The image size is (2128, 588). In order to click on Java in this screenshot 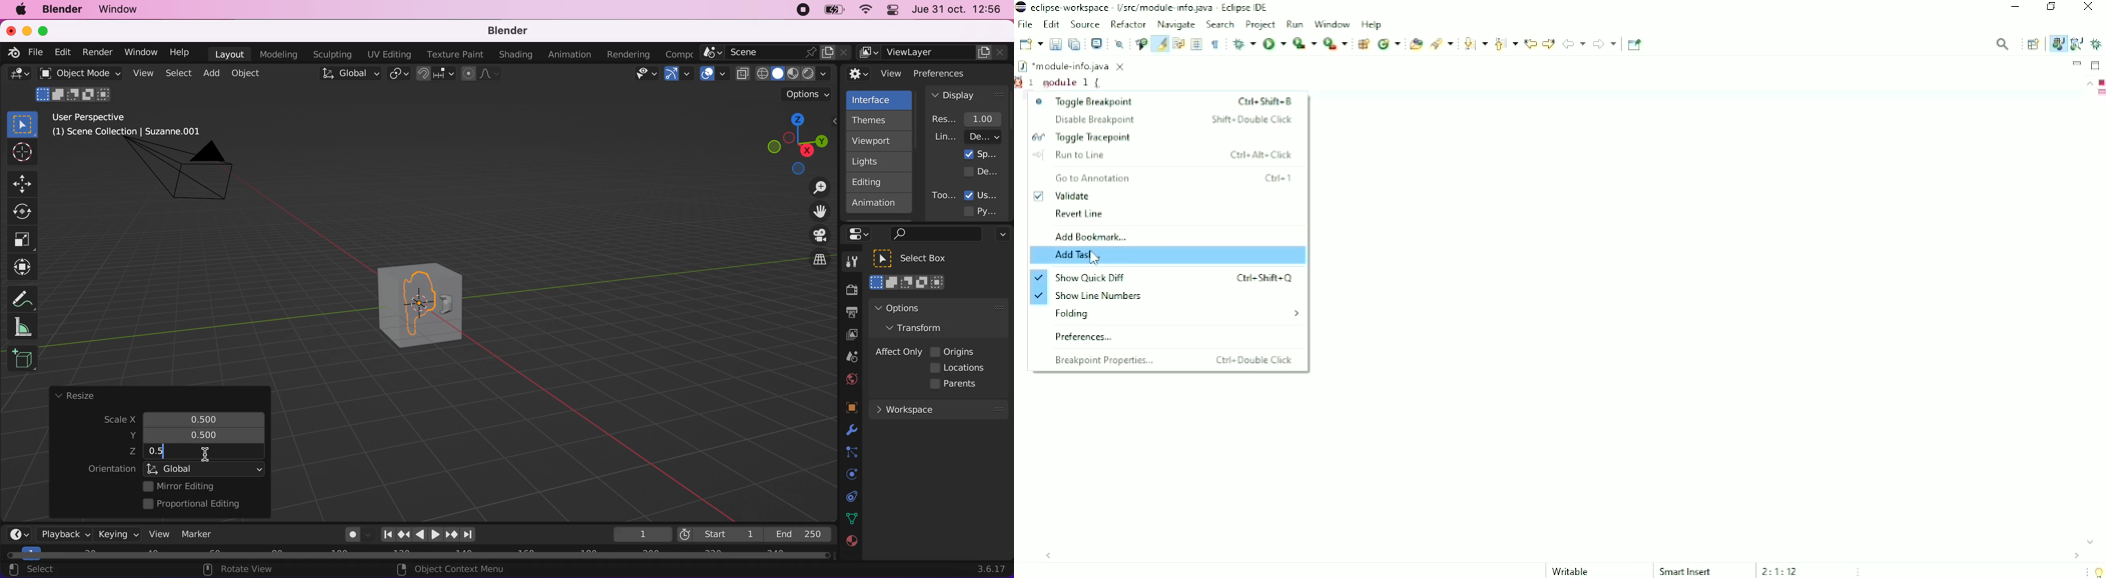, I will do `click(2057, 43)`.